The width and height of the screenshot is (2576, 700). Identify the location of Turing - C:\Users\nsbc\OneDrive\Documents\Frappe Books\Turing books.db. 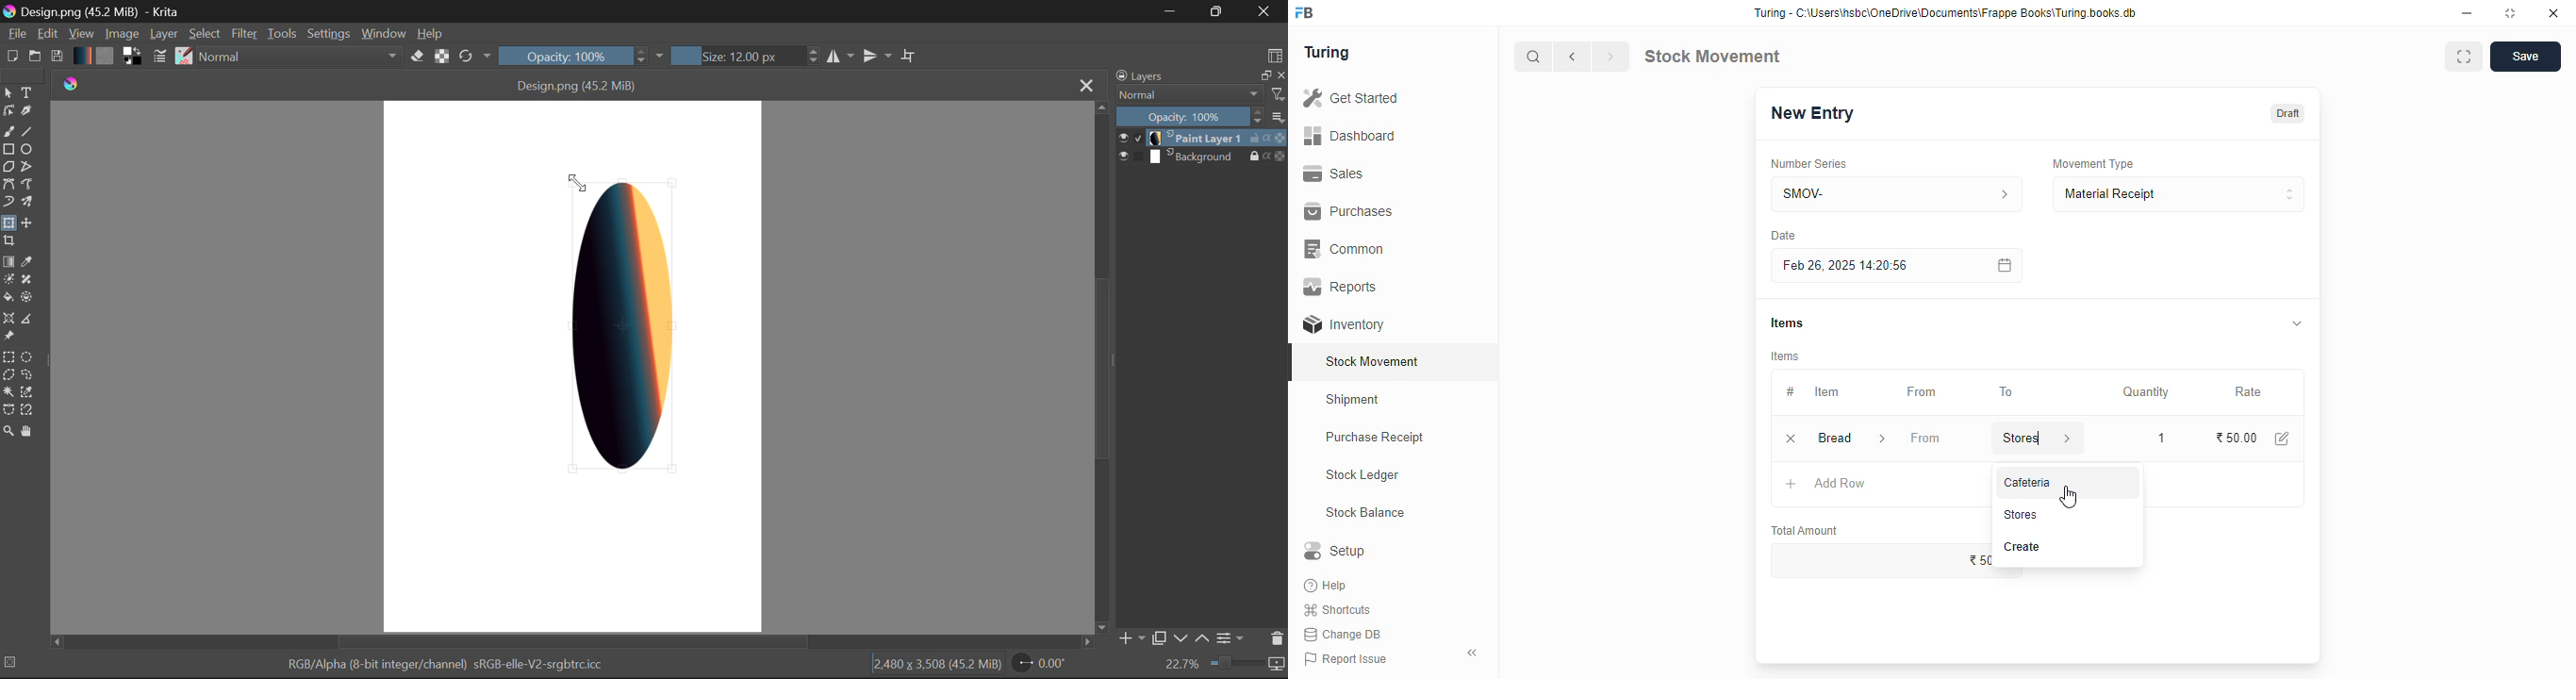
(1946, 13).